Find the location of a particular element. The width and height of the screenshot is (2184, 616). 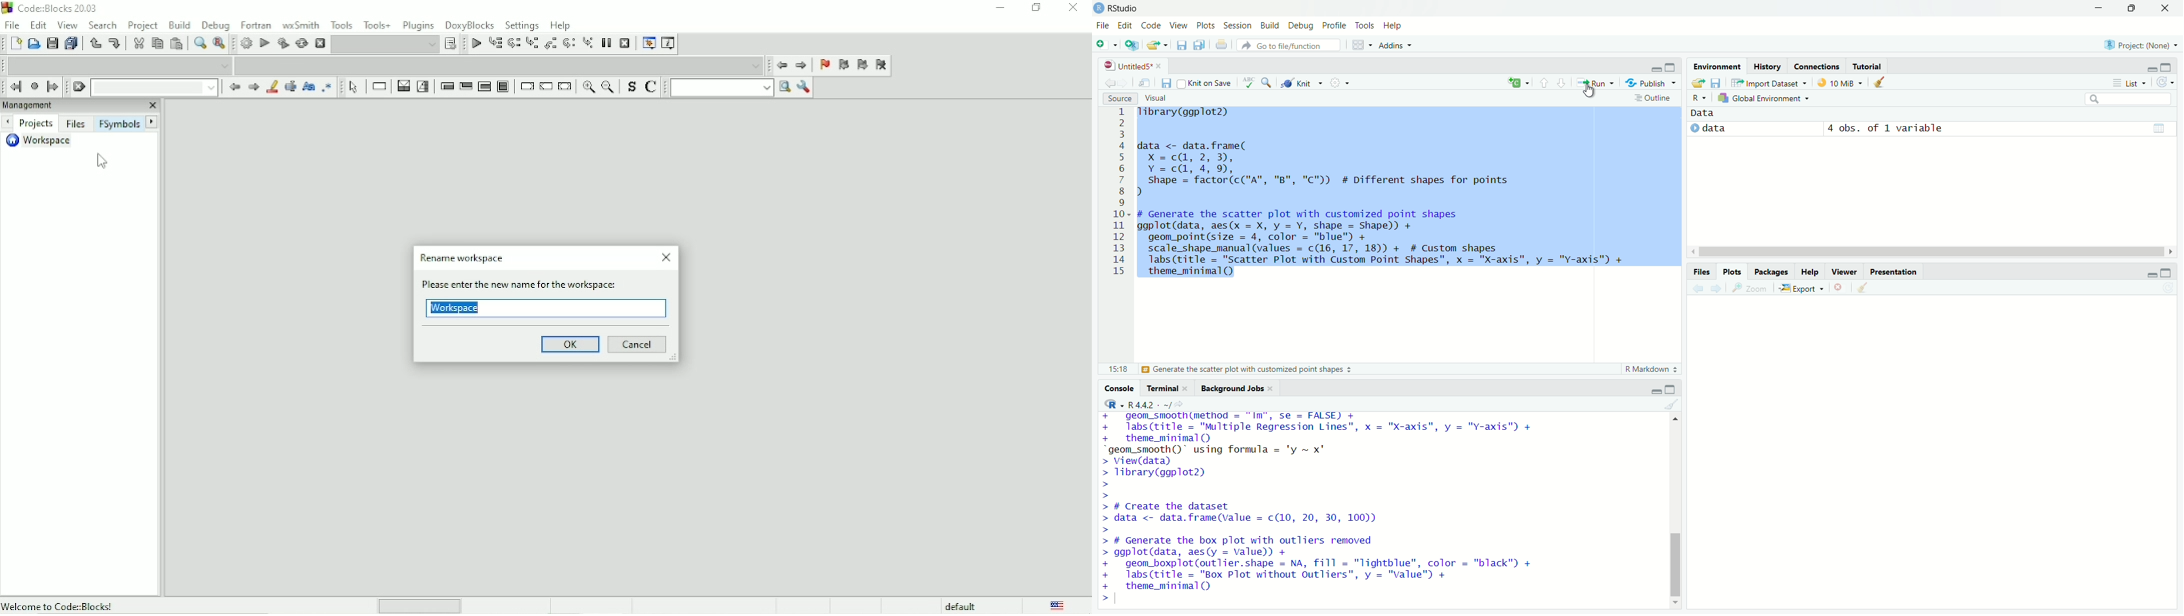

cursor is located at coordinates (1589, 92).